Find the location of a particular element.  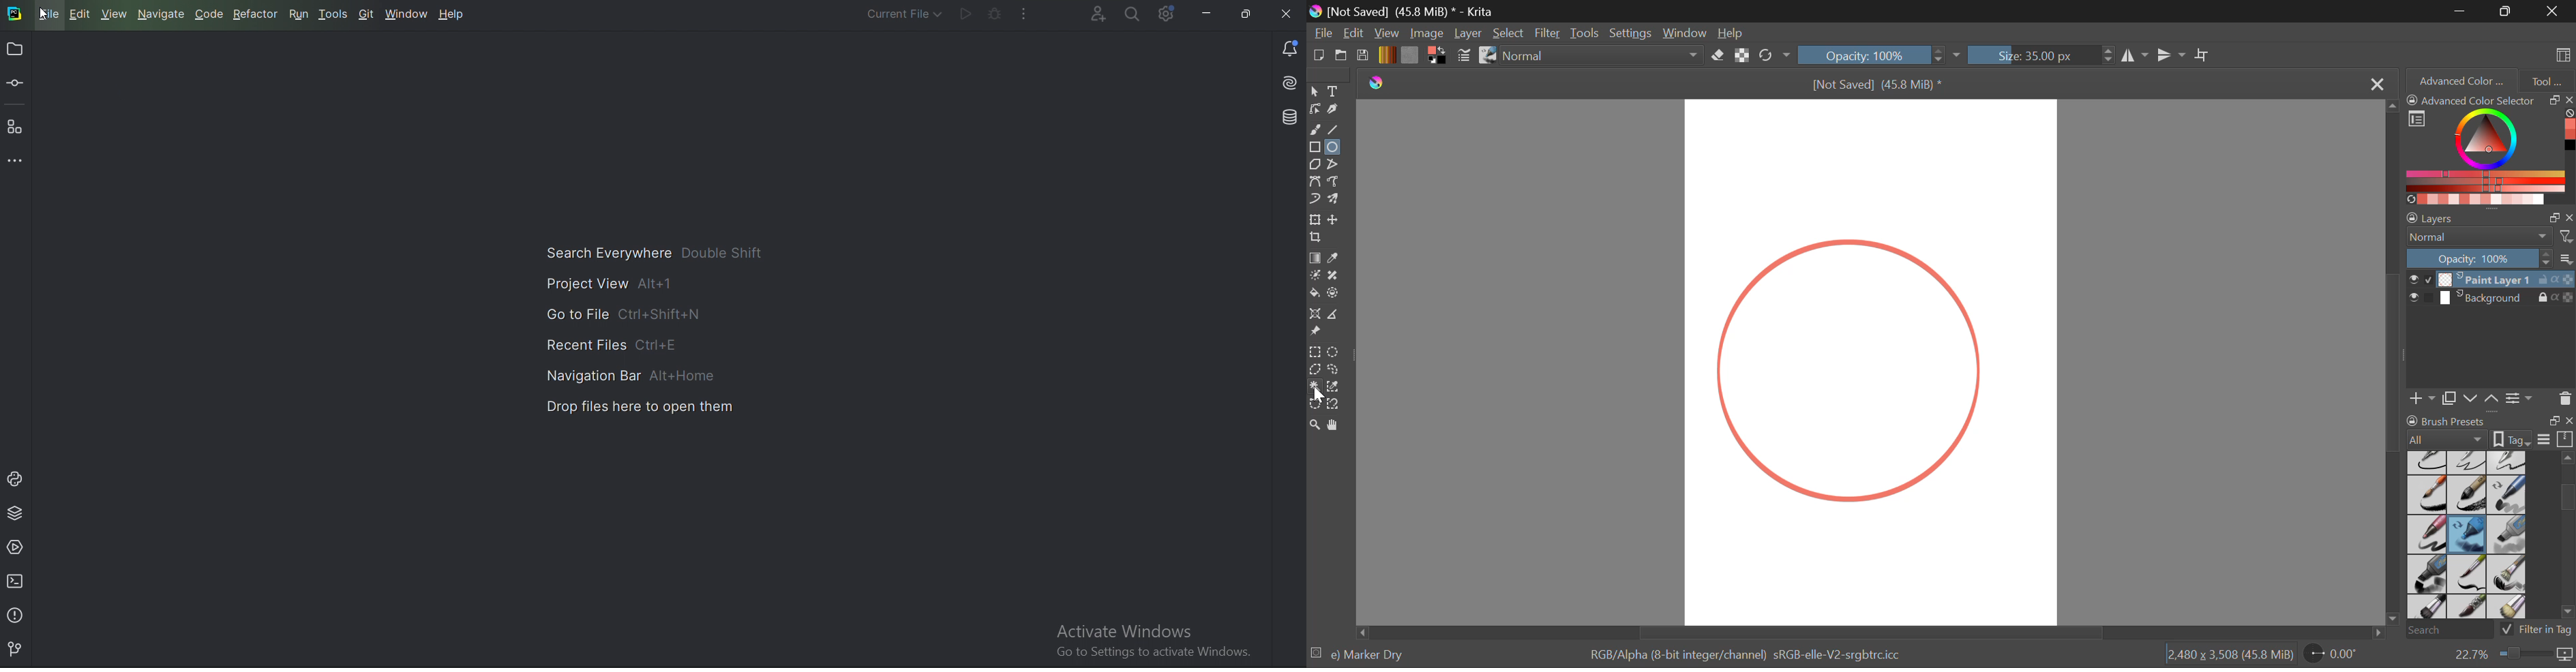

Bristles-1 Details is located at coordinates (2468, 573).